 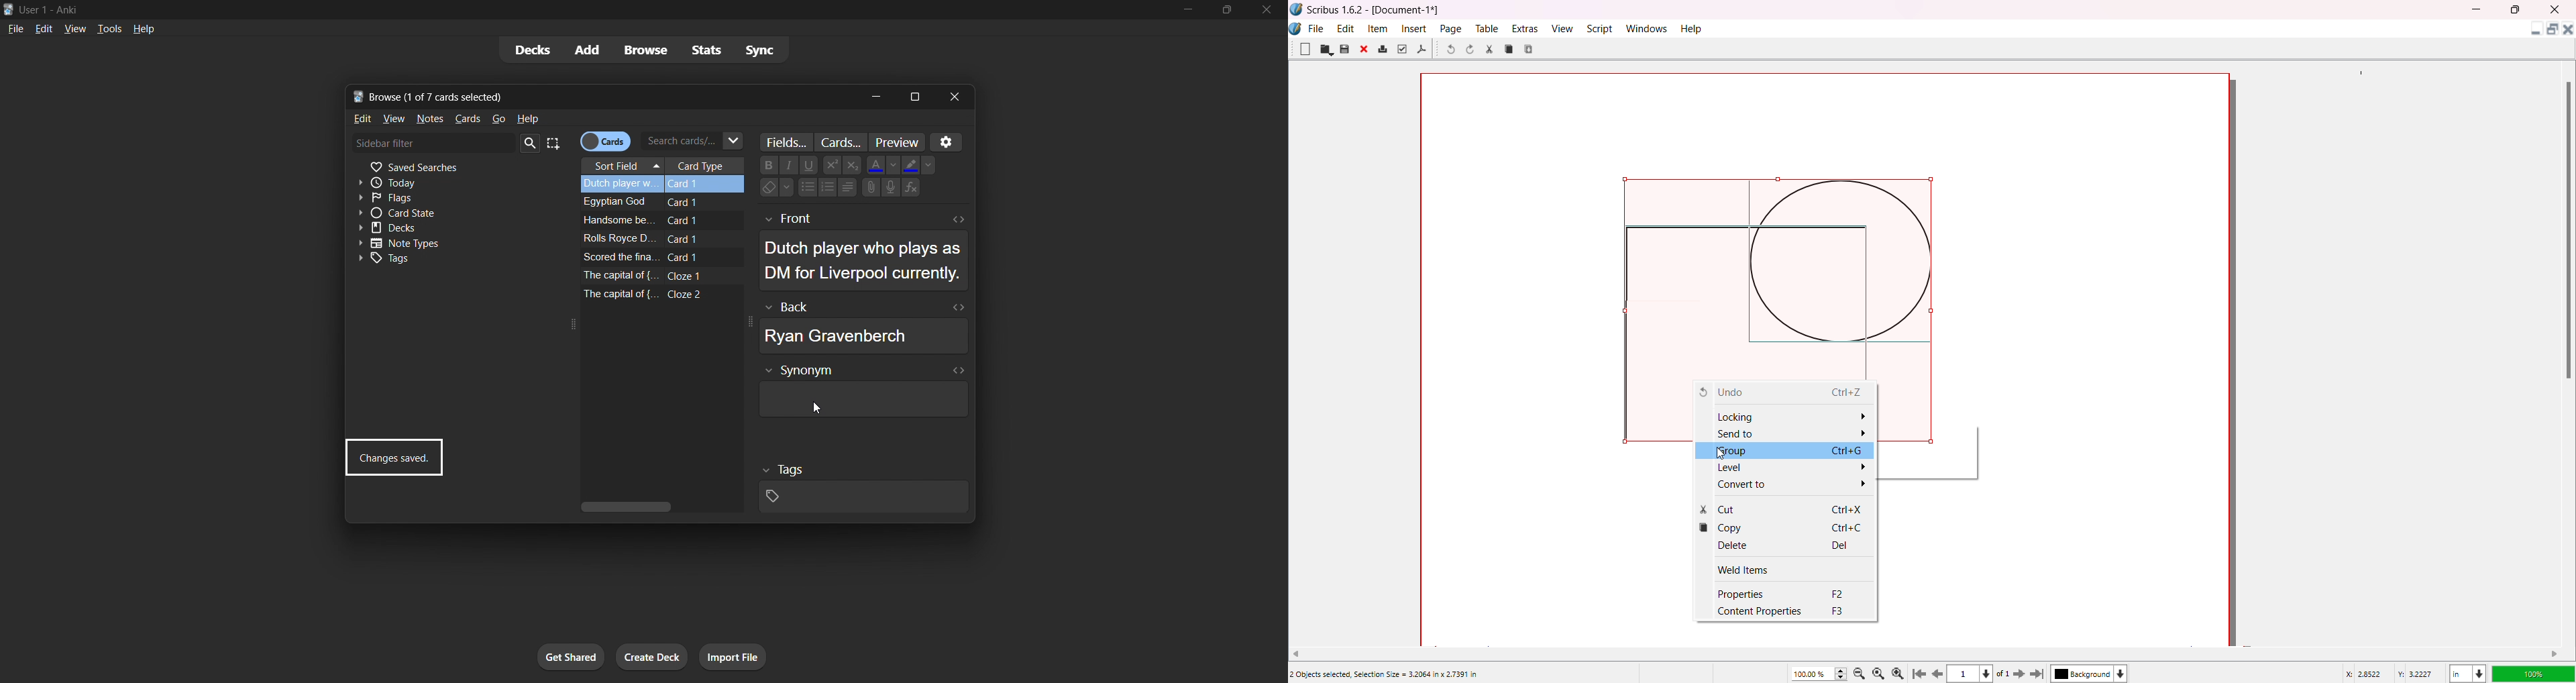 I want to click on Script, so click(x=1601, y=28).